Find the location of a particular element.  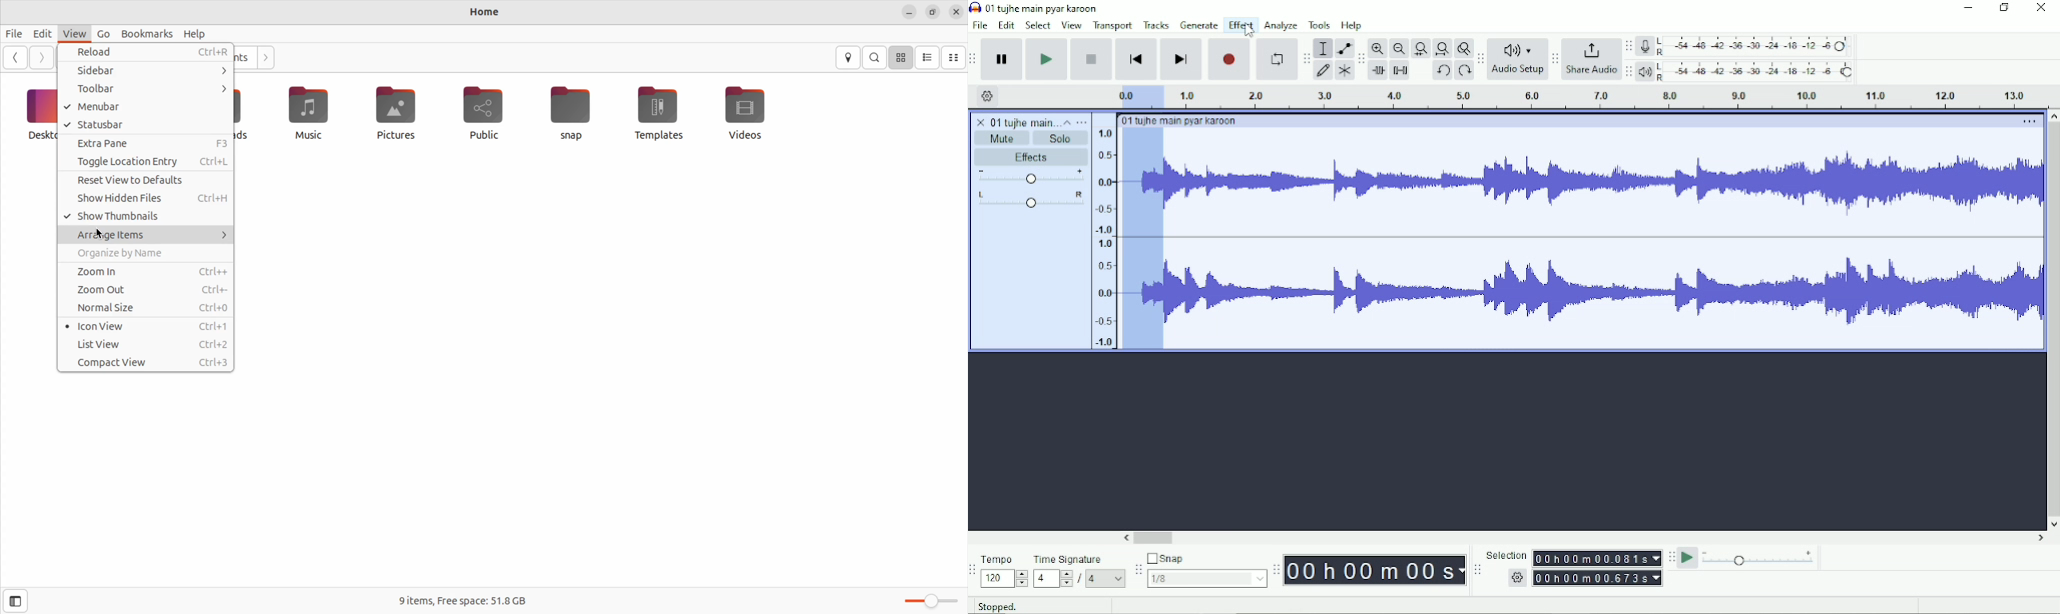

Setting logo is located at coordinates (988, 95).